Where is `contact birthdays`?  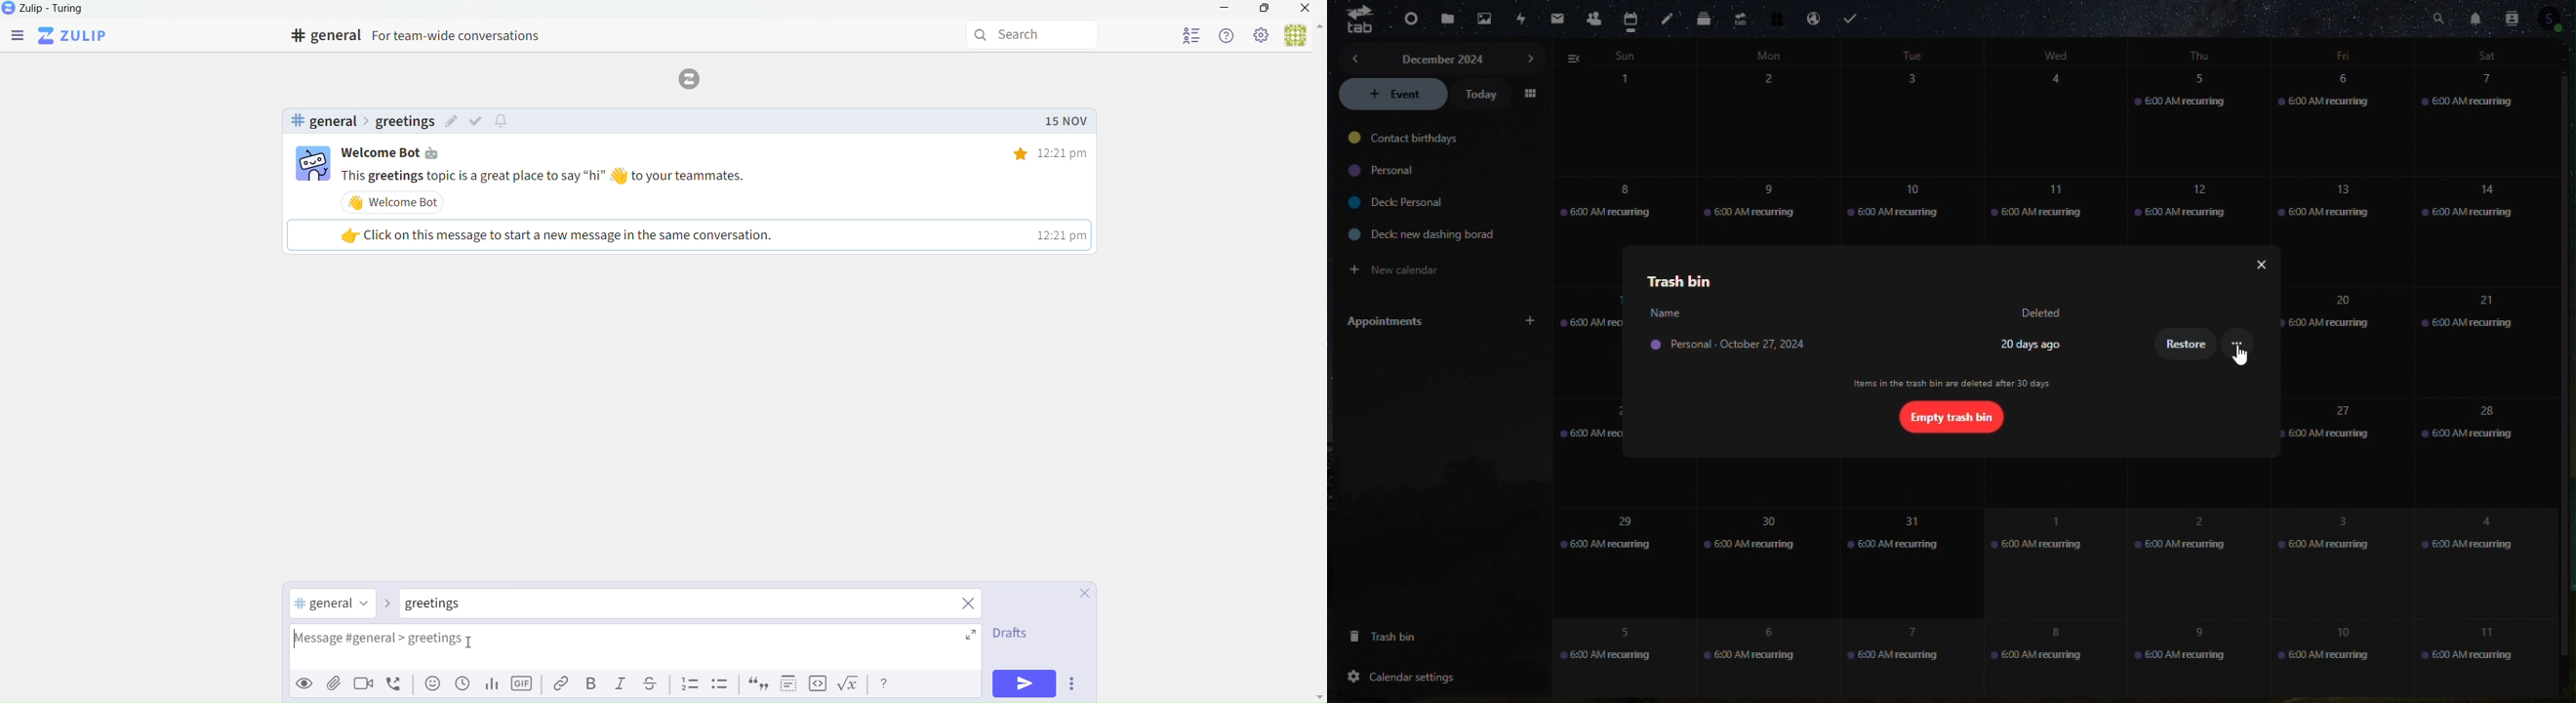 contact birthdays is located at coordinates (1408, 140).